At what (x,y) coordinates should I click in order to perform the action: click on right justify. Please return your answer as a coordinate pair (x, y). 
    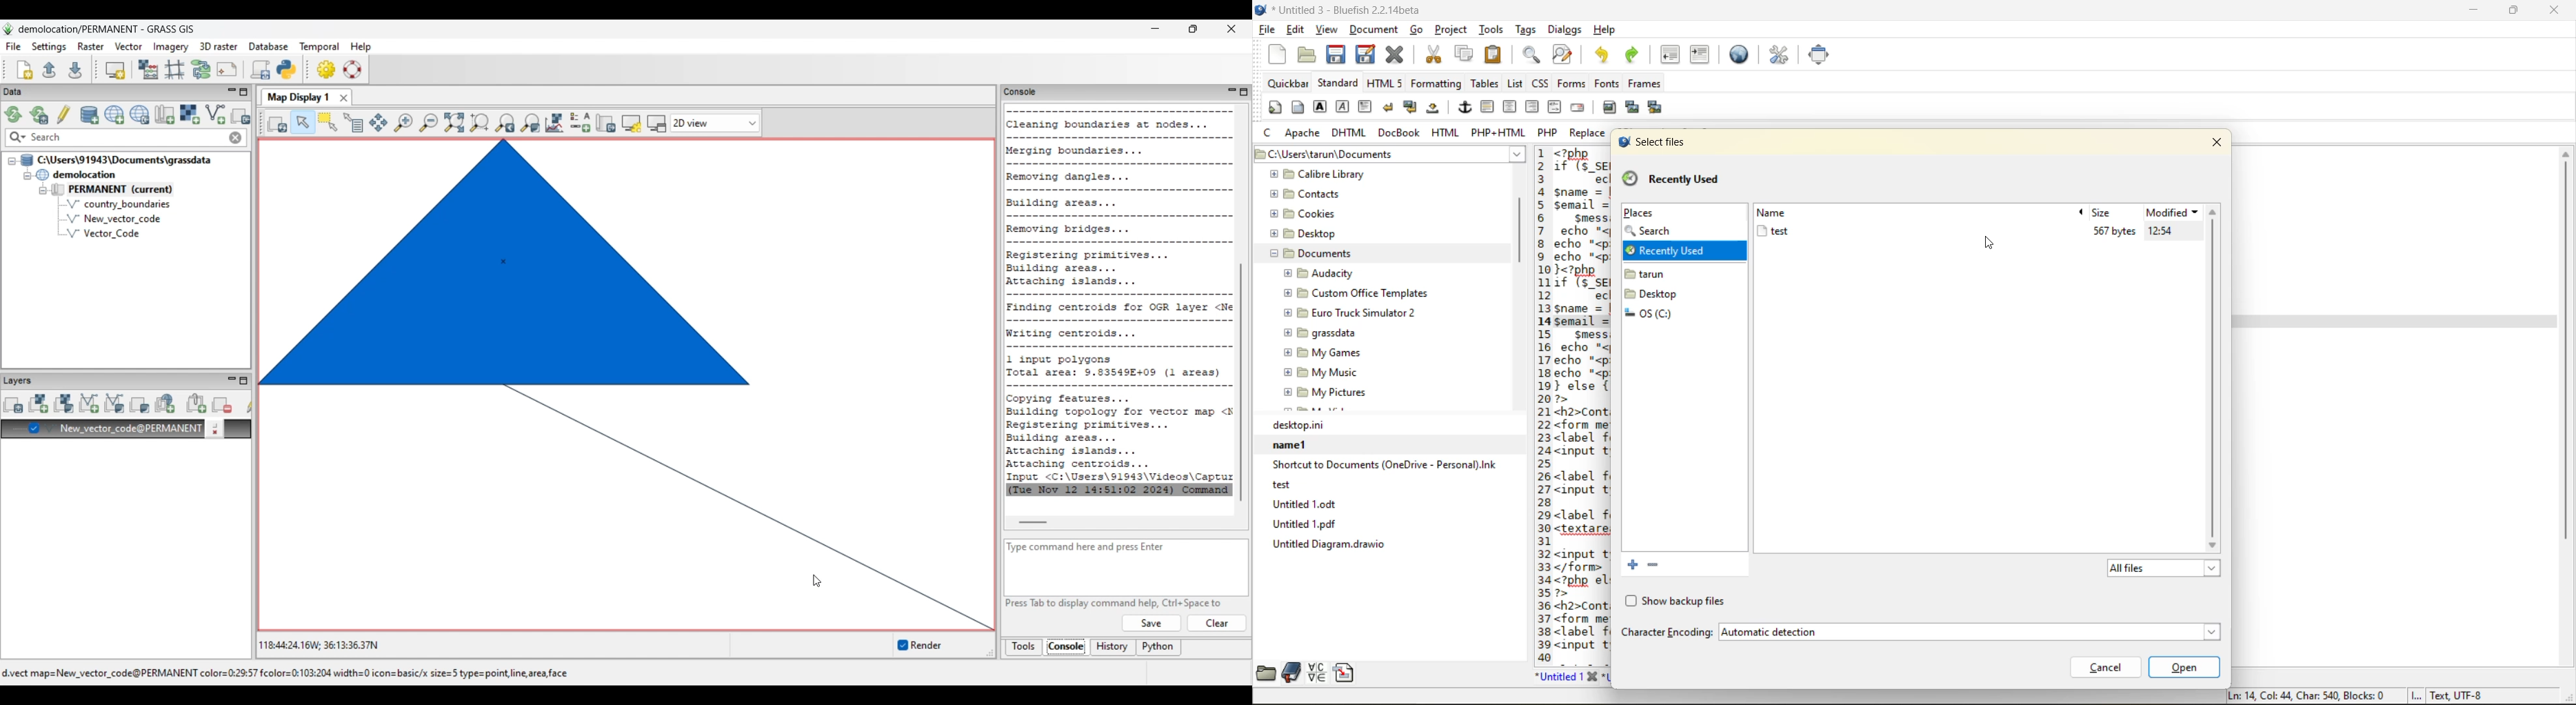
    Looking at the image, I should click on (1532, 107).